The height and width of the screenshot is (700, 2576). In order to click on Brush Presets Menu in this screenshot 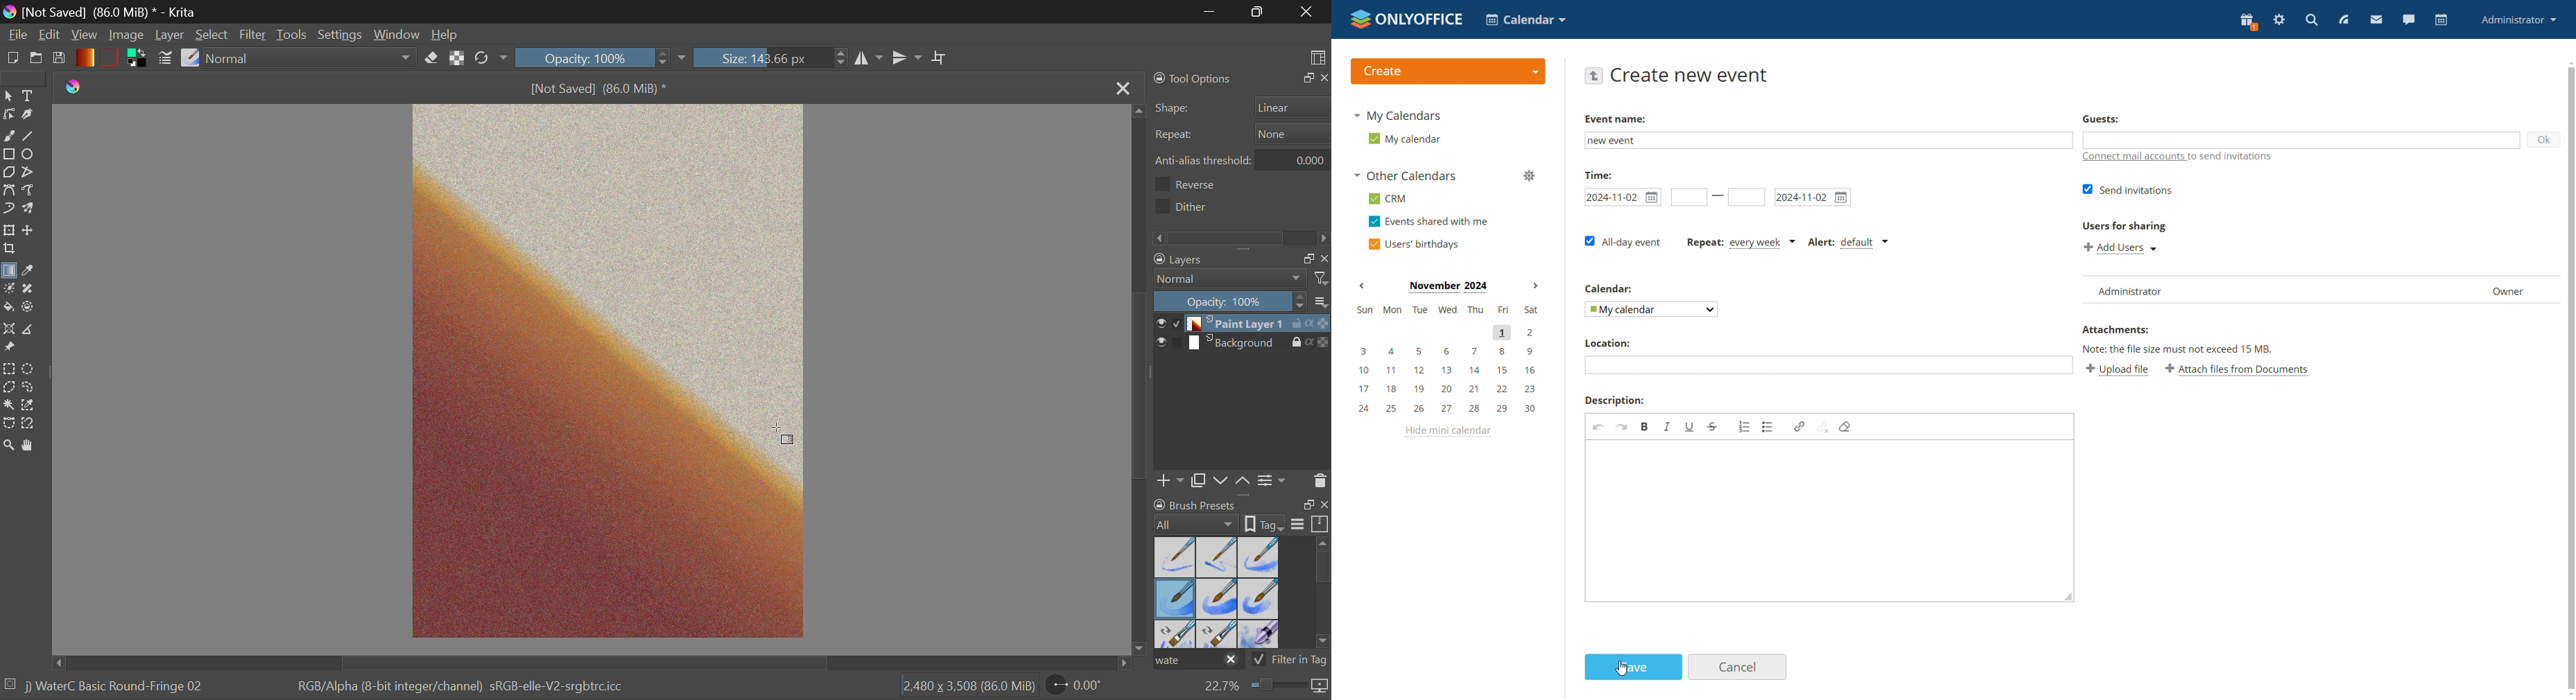, I will do `click(1216, 591)`.